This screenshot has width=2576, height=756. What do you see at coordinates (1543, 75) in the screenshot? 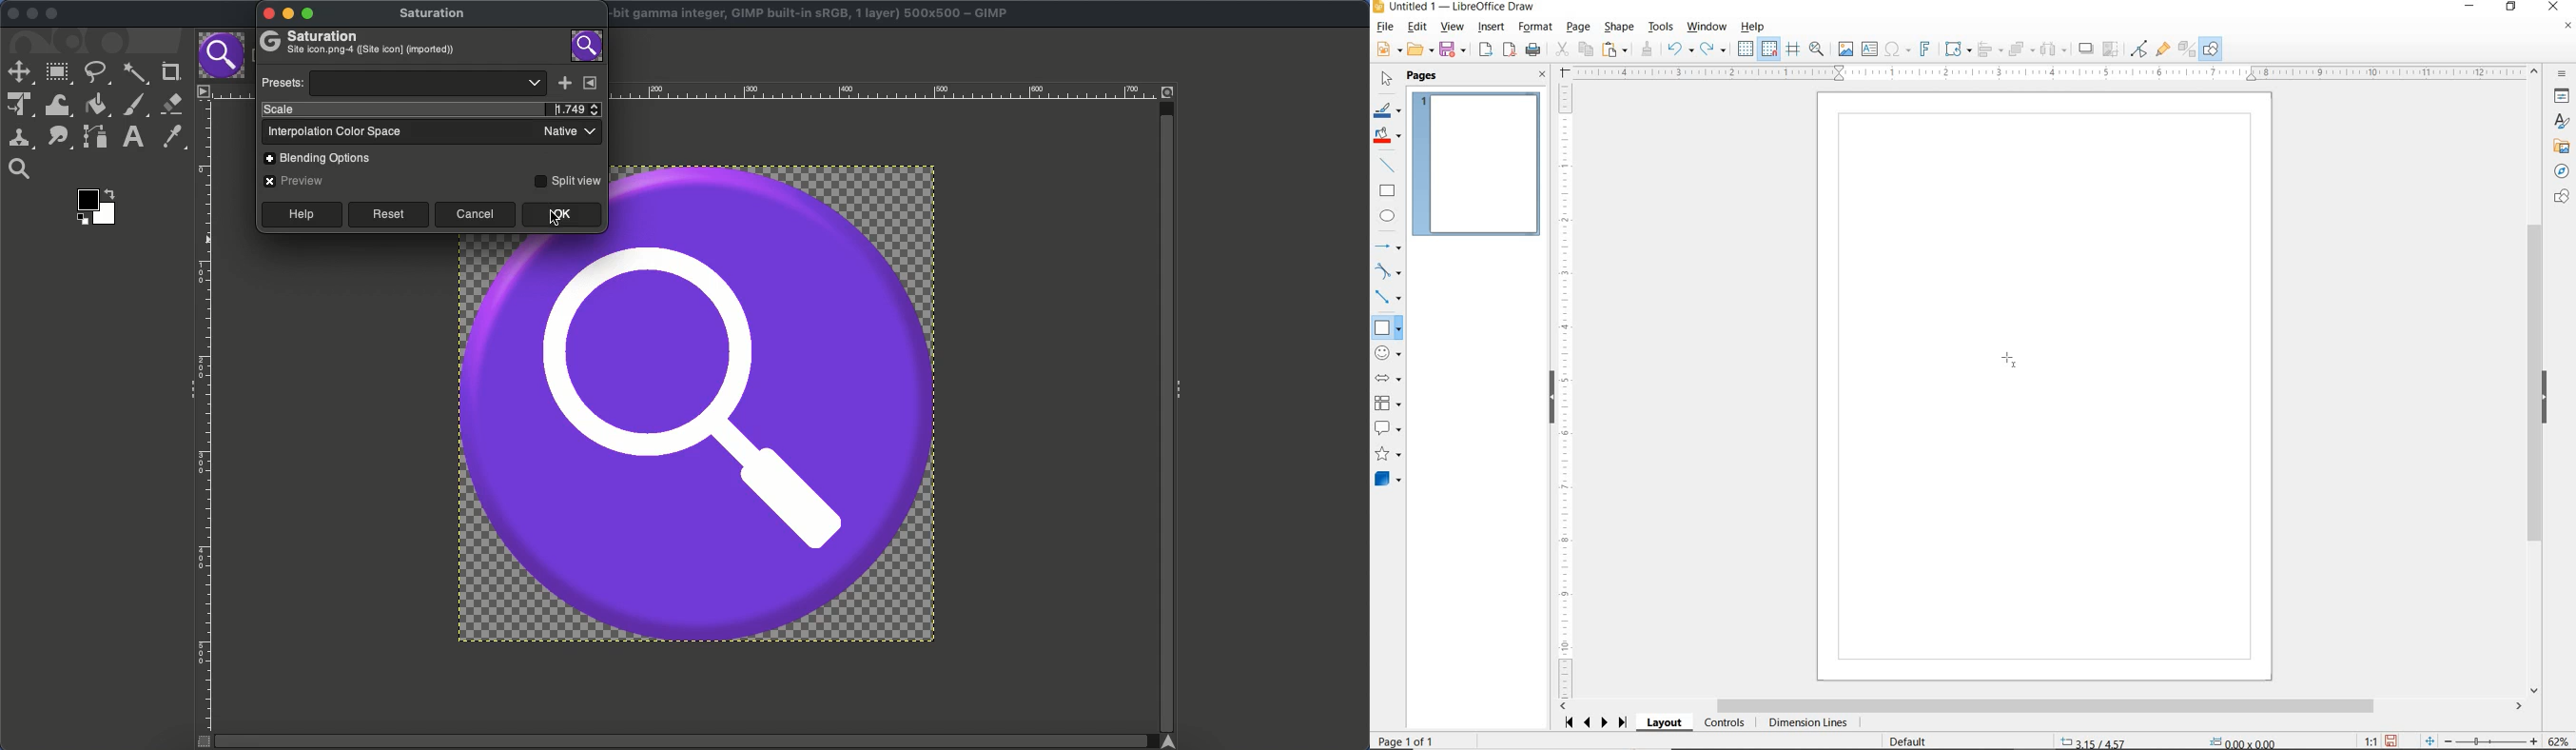
I see `CLOSE` at bounding box center [1543, 75].